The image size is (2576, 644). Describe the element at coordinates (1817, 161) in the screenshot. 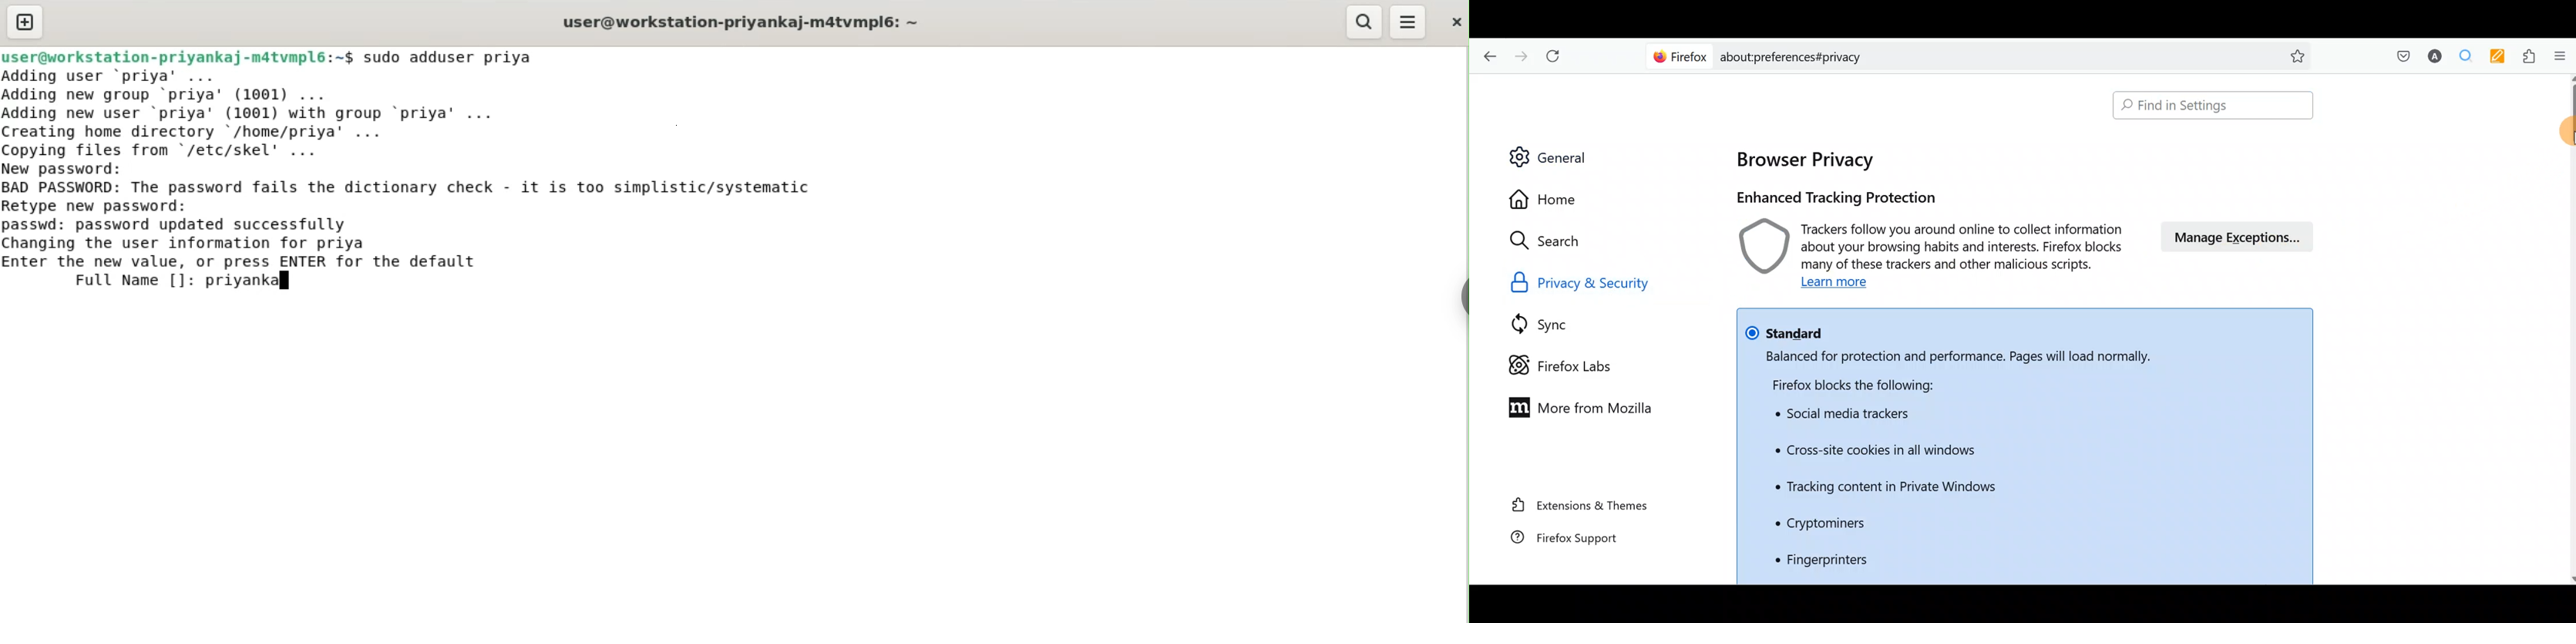

I see `Browser privacy` at that location.